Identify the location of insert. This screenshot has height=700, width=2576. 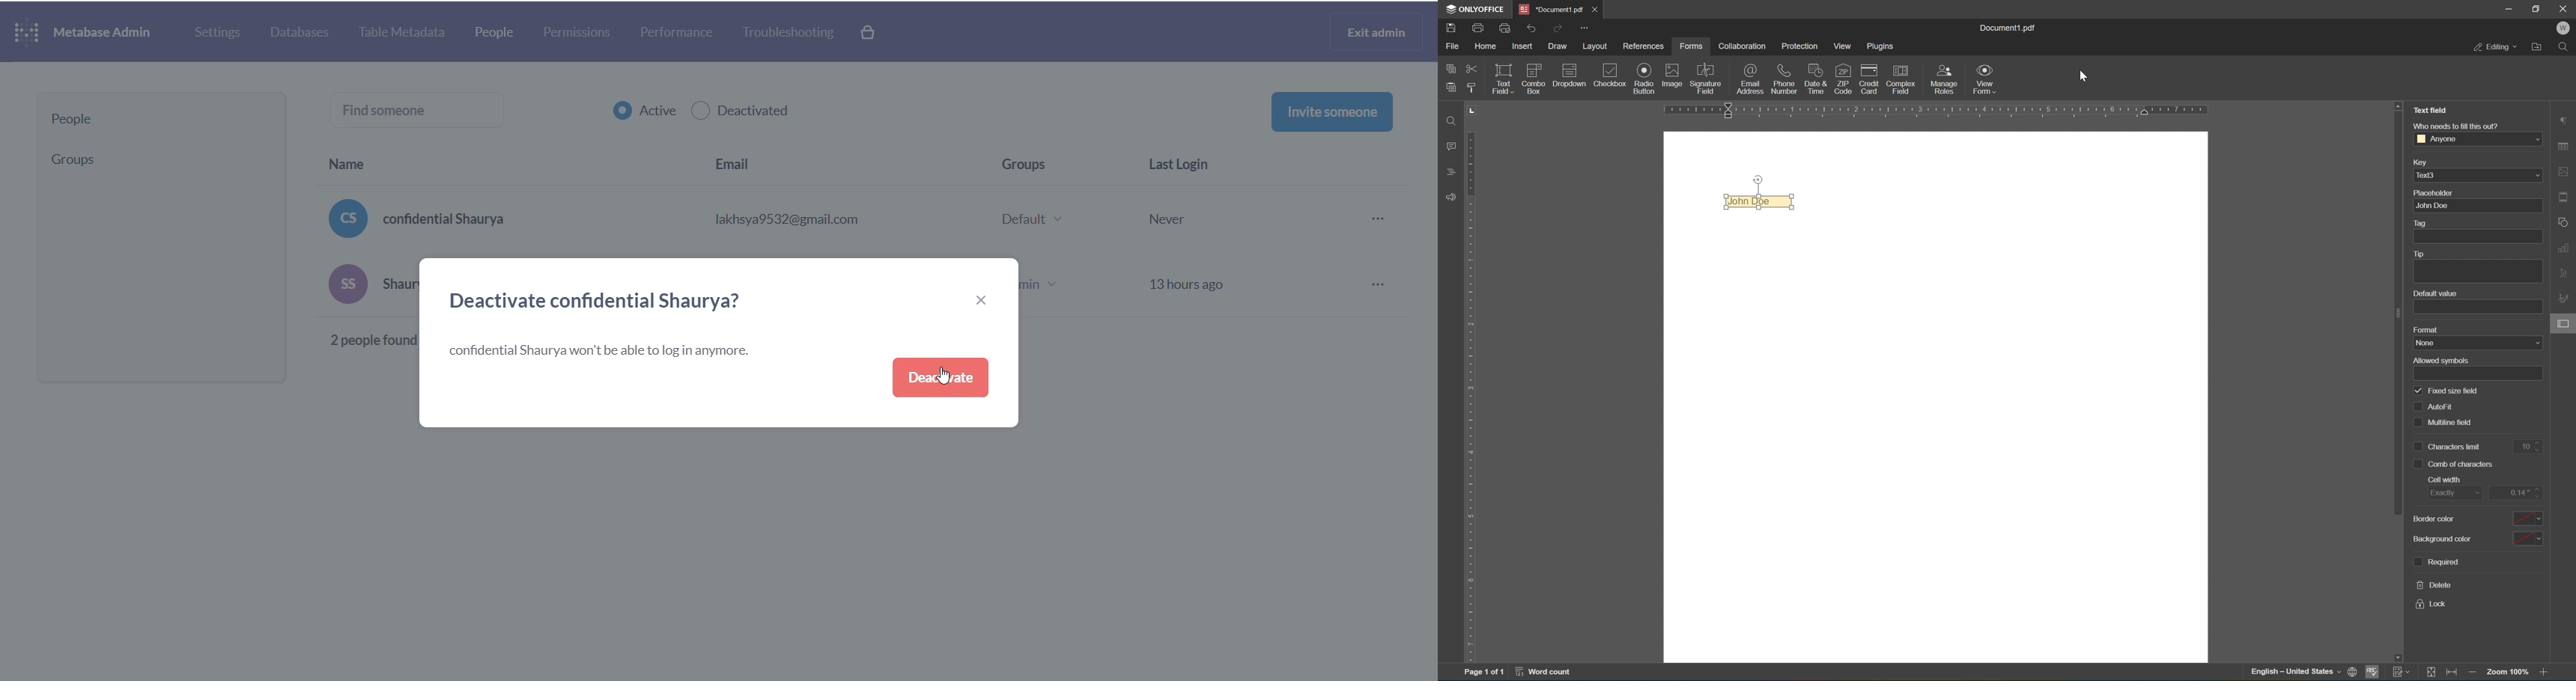
(1524, 46).